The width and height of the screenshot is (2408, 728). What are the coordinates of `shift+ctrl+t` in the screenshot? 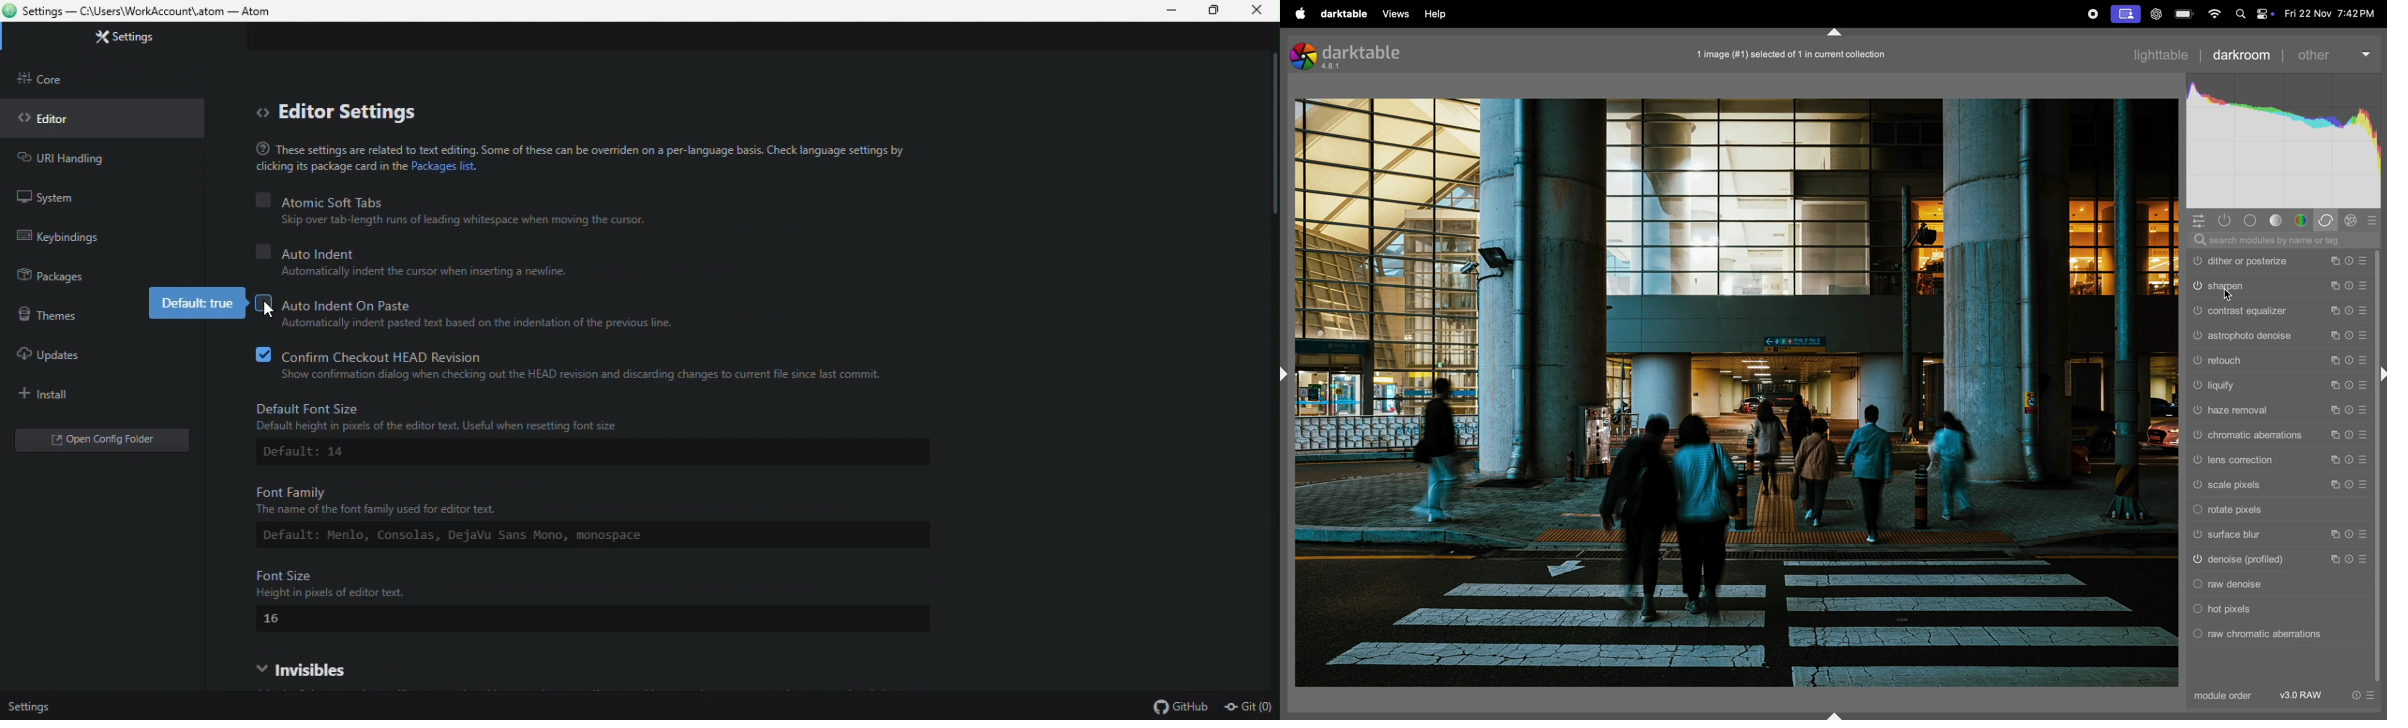 It's located at (1836, 32).